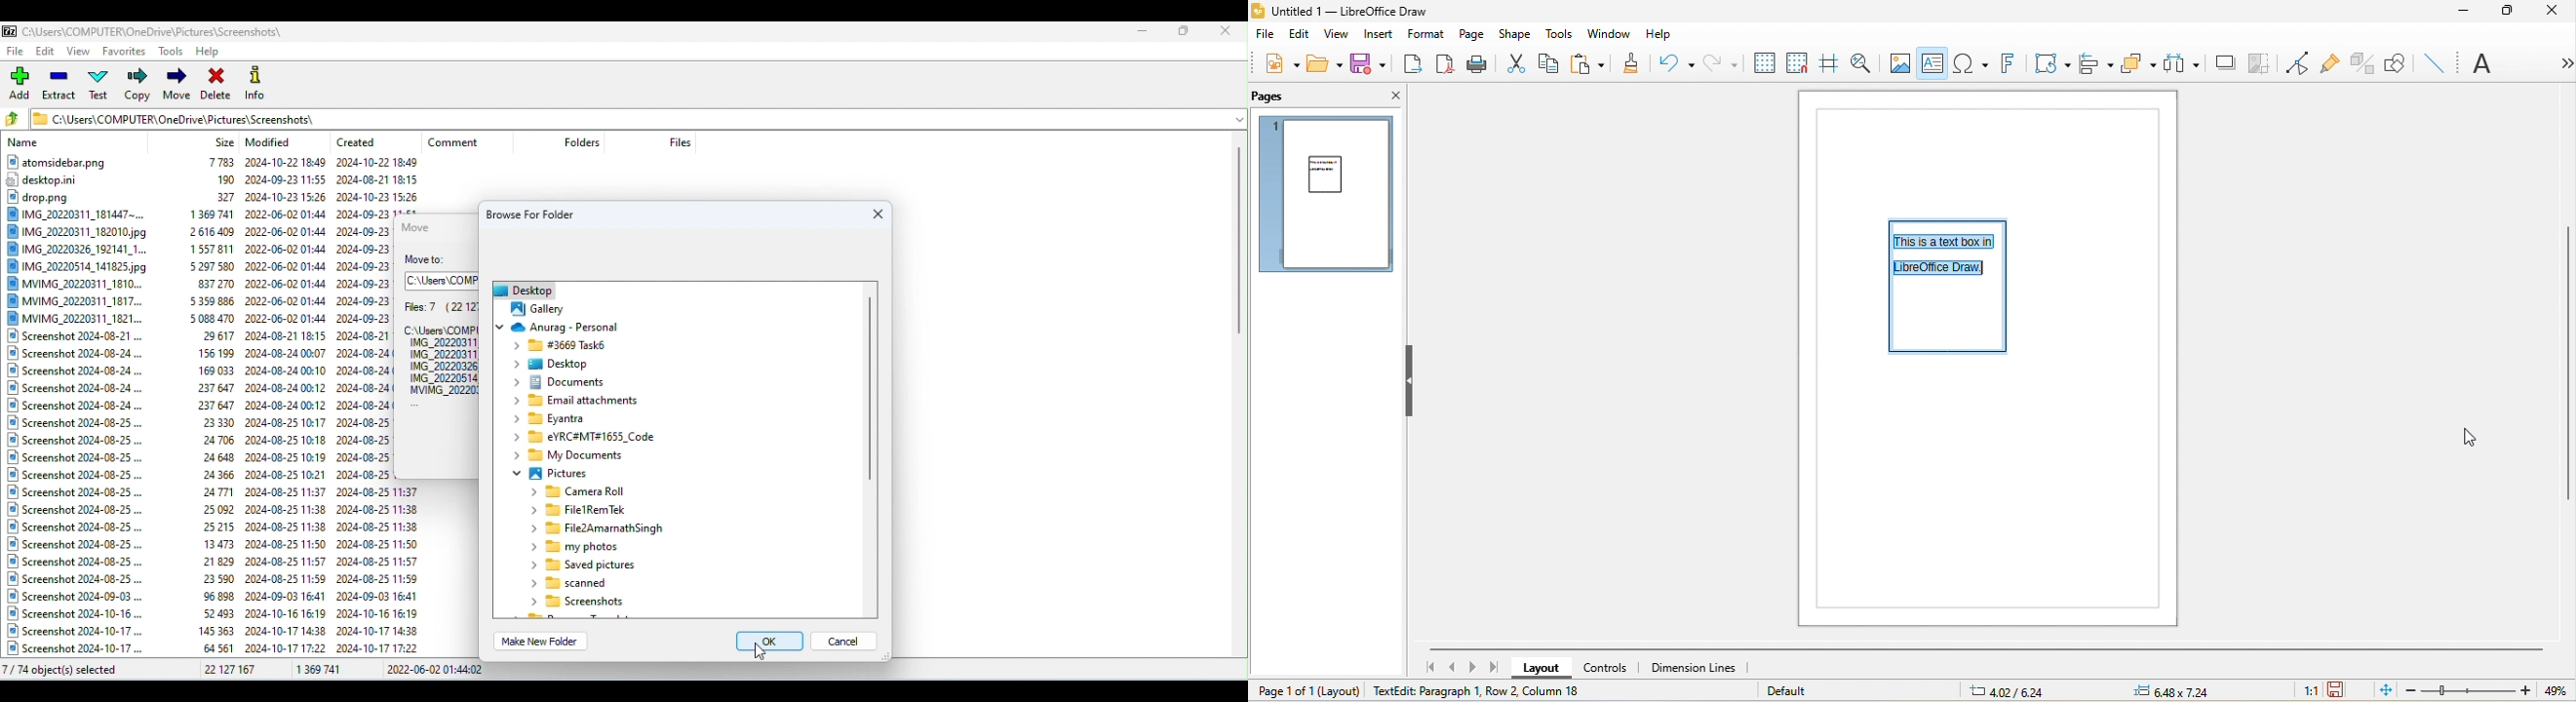  What do you see at coordinates (1267, 35) in the screenshot?
I see `file` at bounding box center [1267, 35].